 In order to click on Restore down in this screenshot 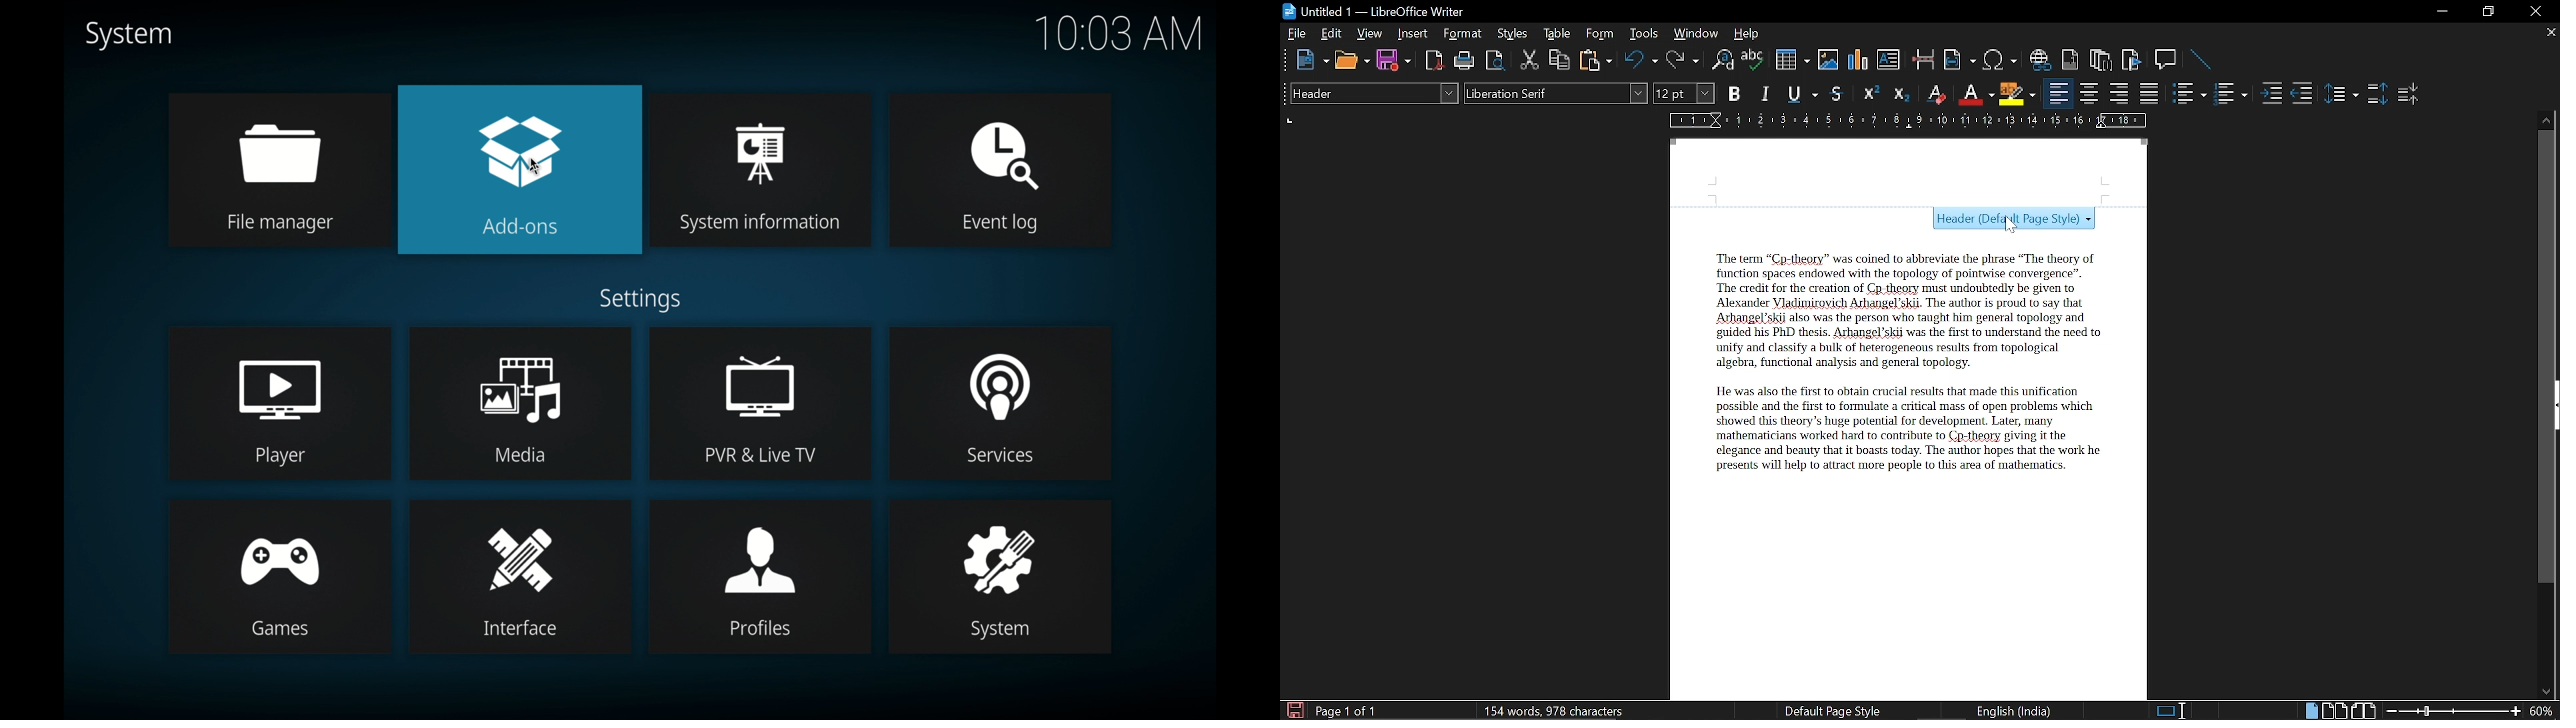, I will do `click(2486, 12)`.